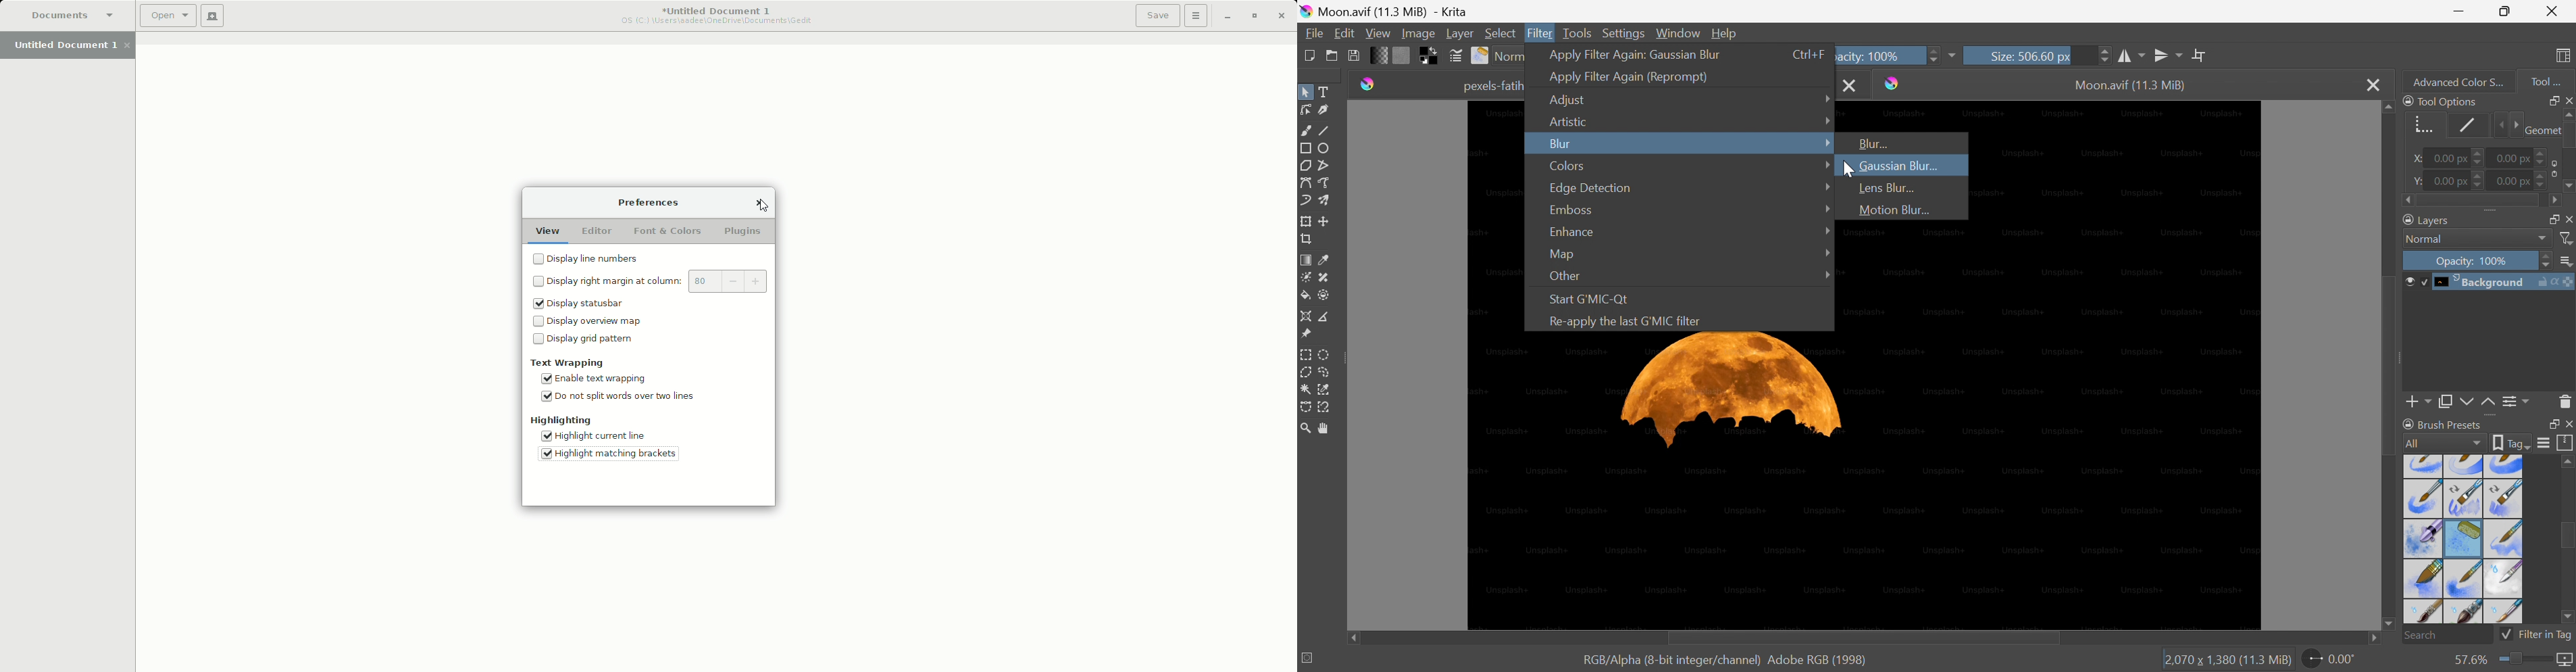 The height and width of the screenshot is (672, 2576). Describe the element at coordinates (2391, 365) in the screenshot. I see `Scroll bar` at that location.